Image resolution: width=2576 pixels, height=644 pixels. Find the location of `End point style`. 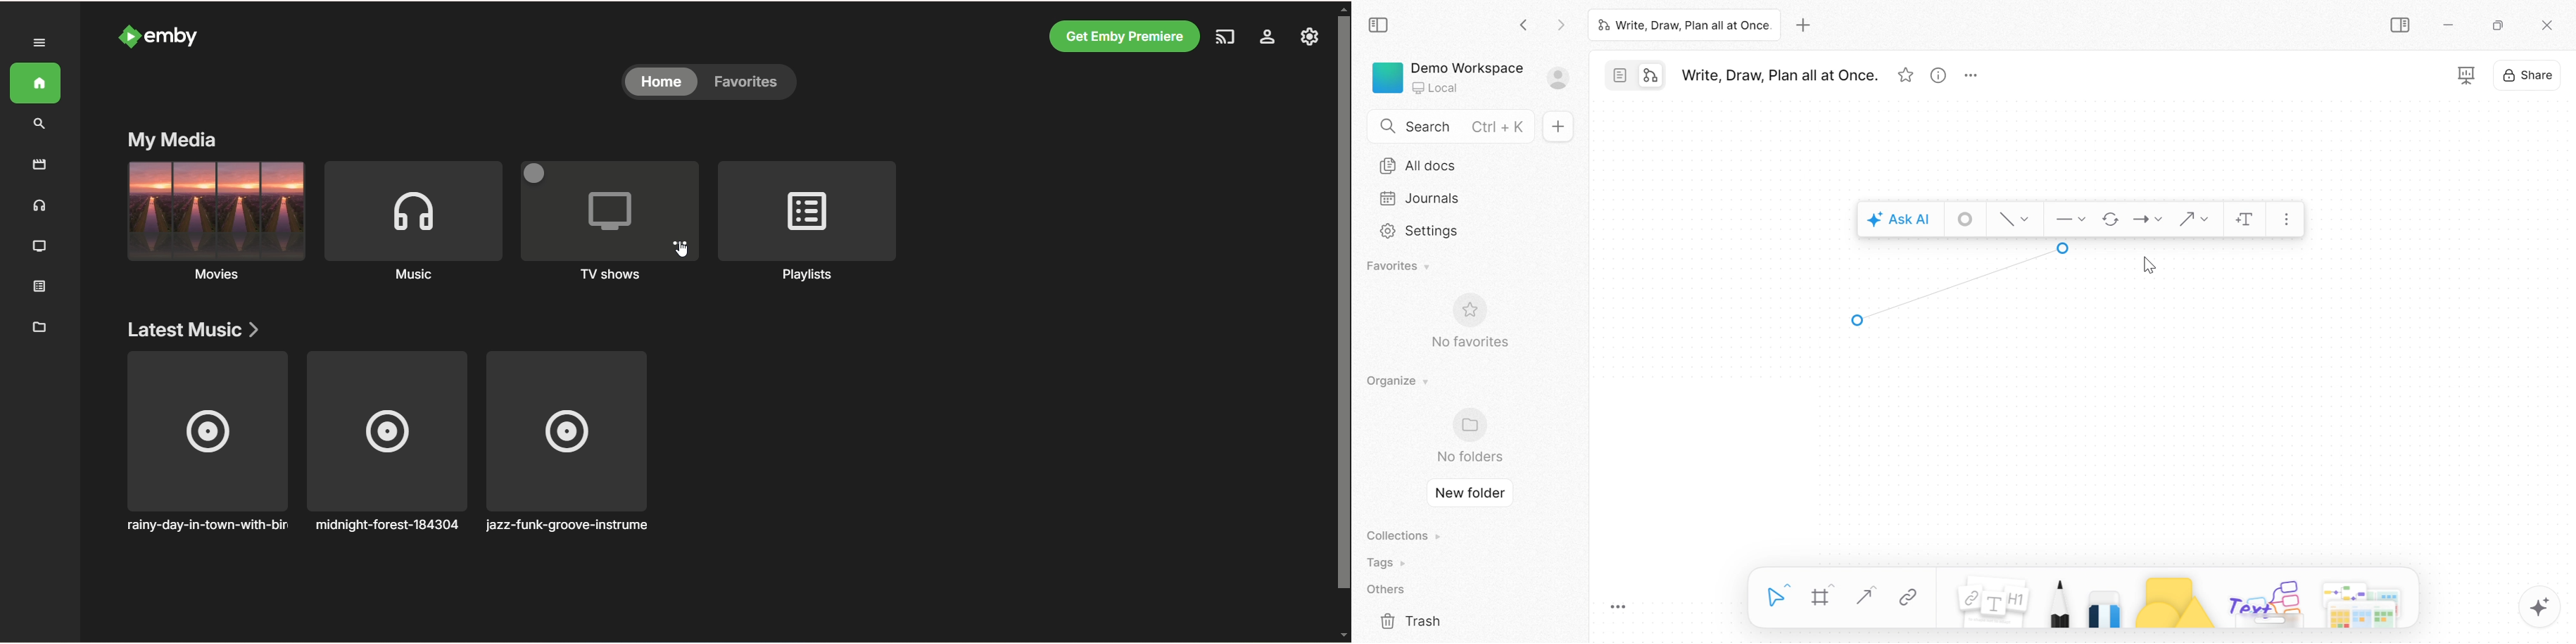

End point style is located at coordinates (2150, 178).